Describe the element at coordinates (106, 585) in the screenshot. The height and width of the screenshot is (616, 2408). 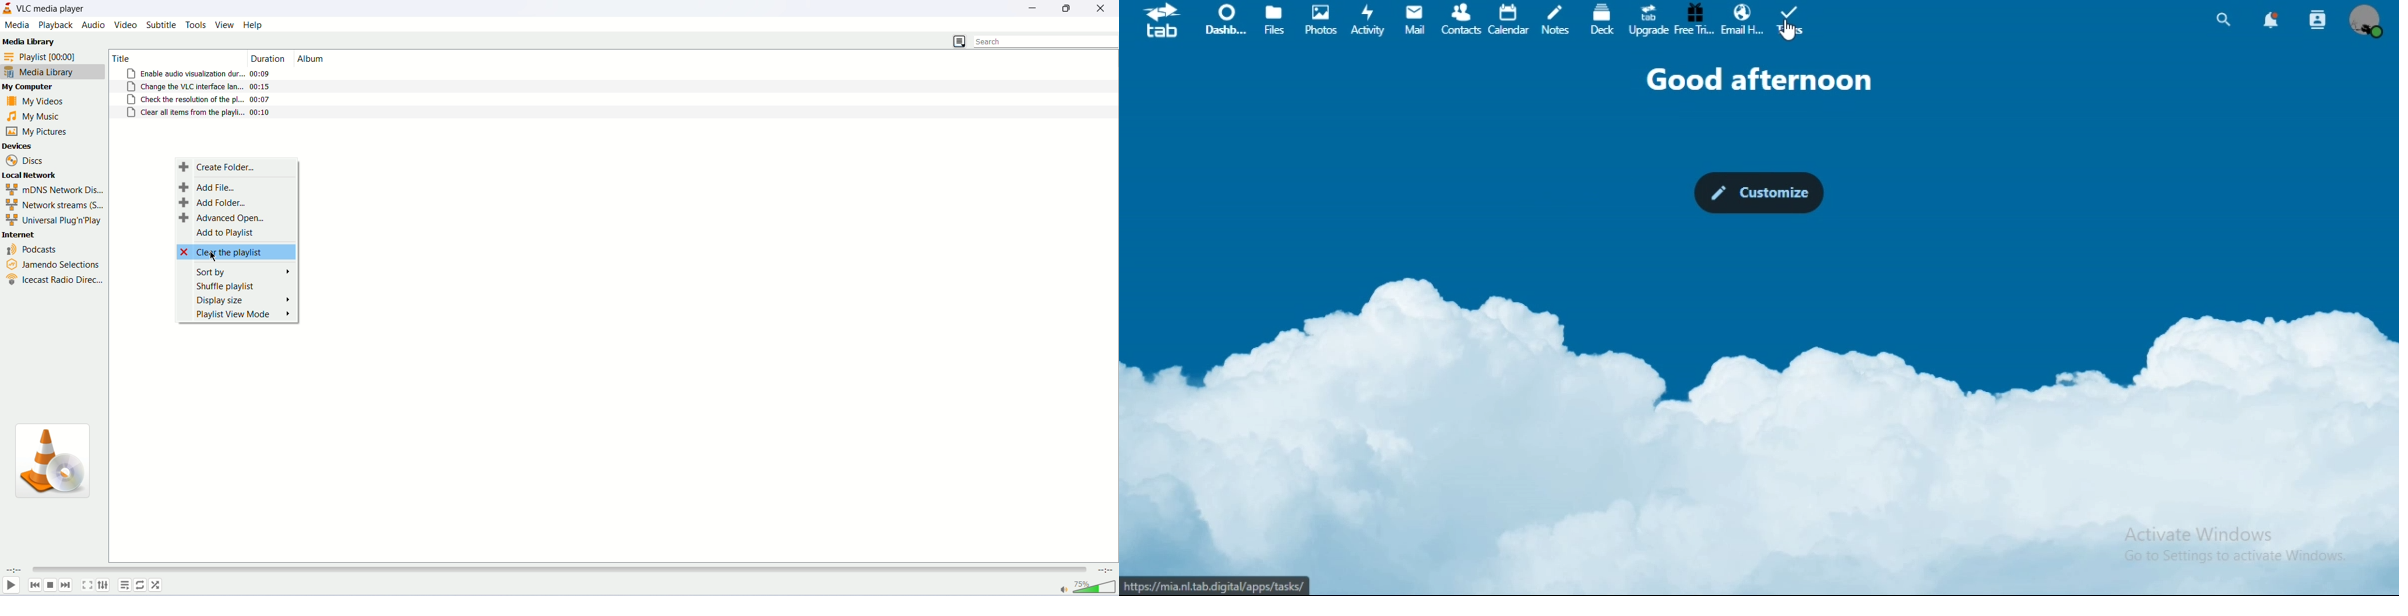
I see `extended settings` at that location.